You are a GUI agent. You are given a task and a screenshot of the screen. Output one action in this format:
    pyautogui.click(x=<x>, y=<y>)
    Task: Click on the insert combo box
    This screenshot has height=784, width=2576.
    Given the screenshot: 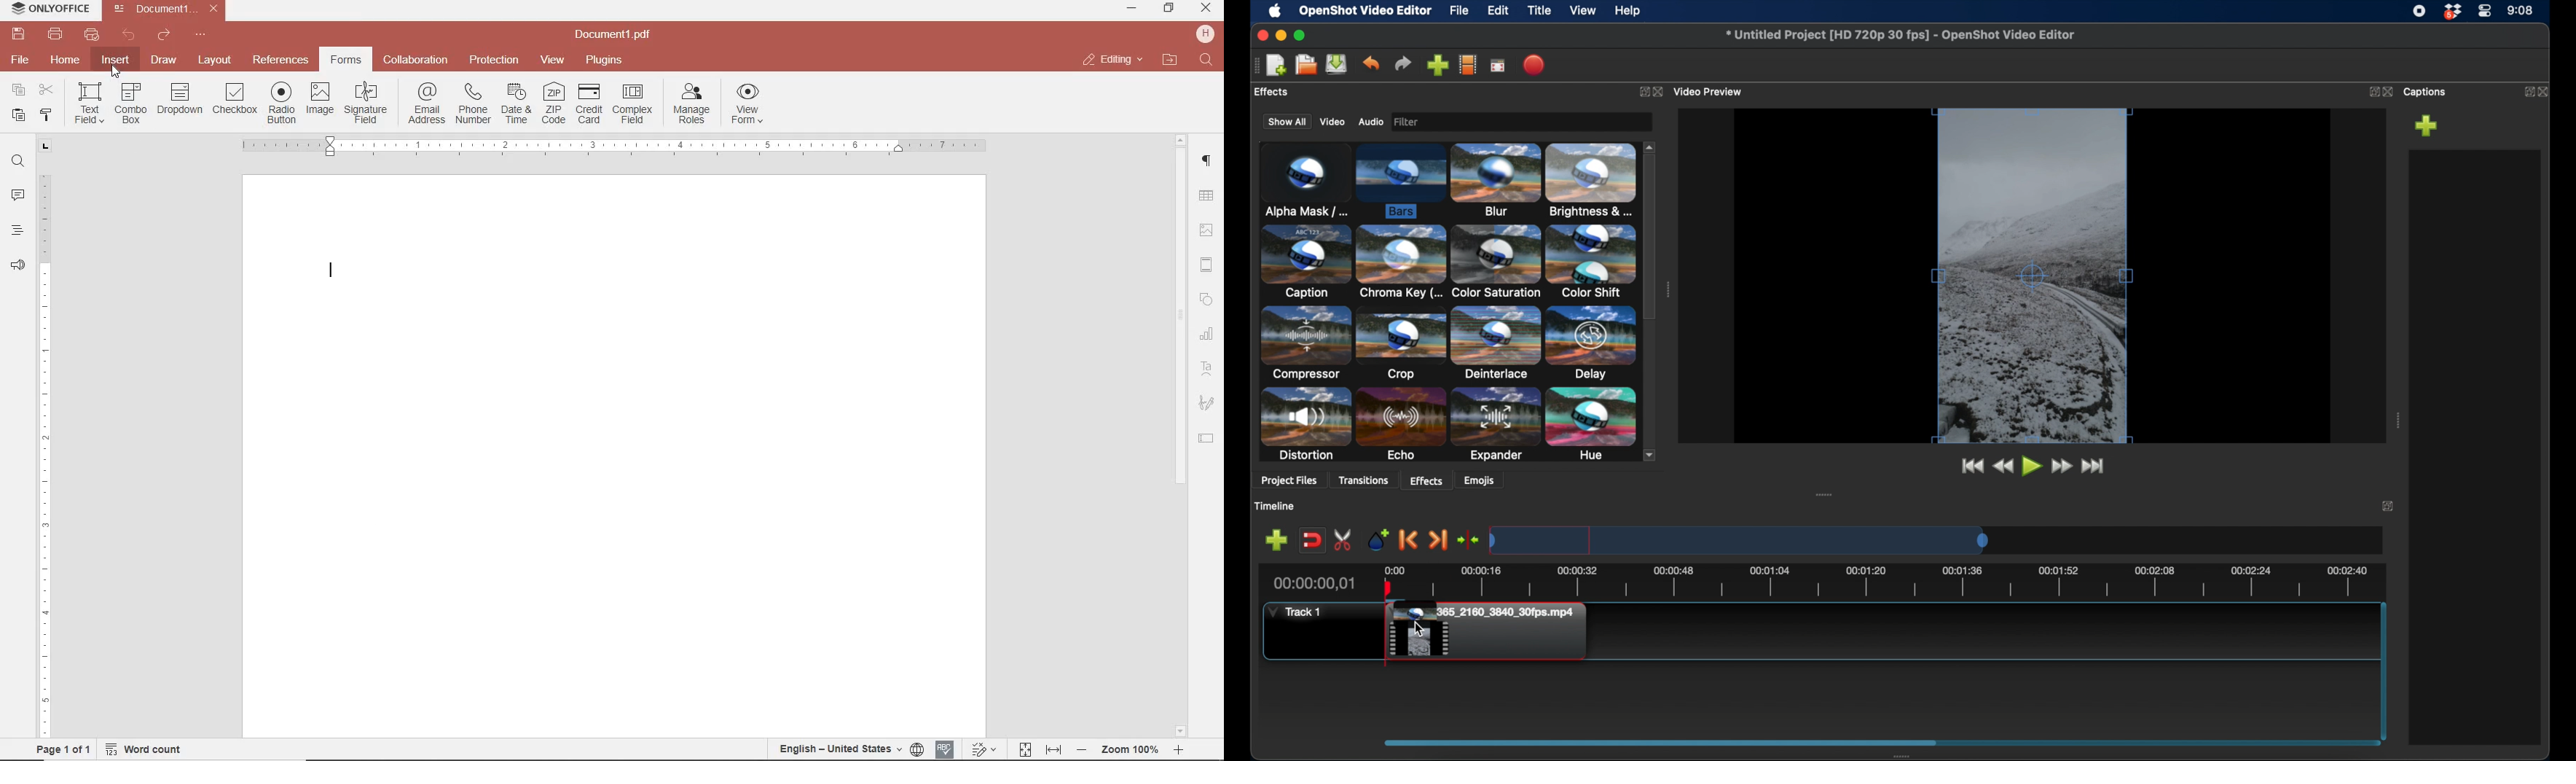 What is the action you would take?
    pyautogui.click(x=131, y=104)
    